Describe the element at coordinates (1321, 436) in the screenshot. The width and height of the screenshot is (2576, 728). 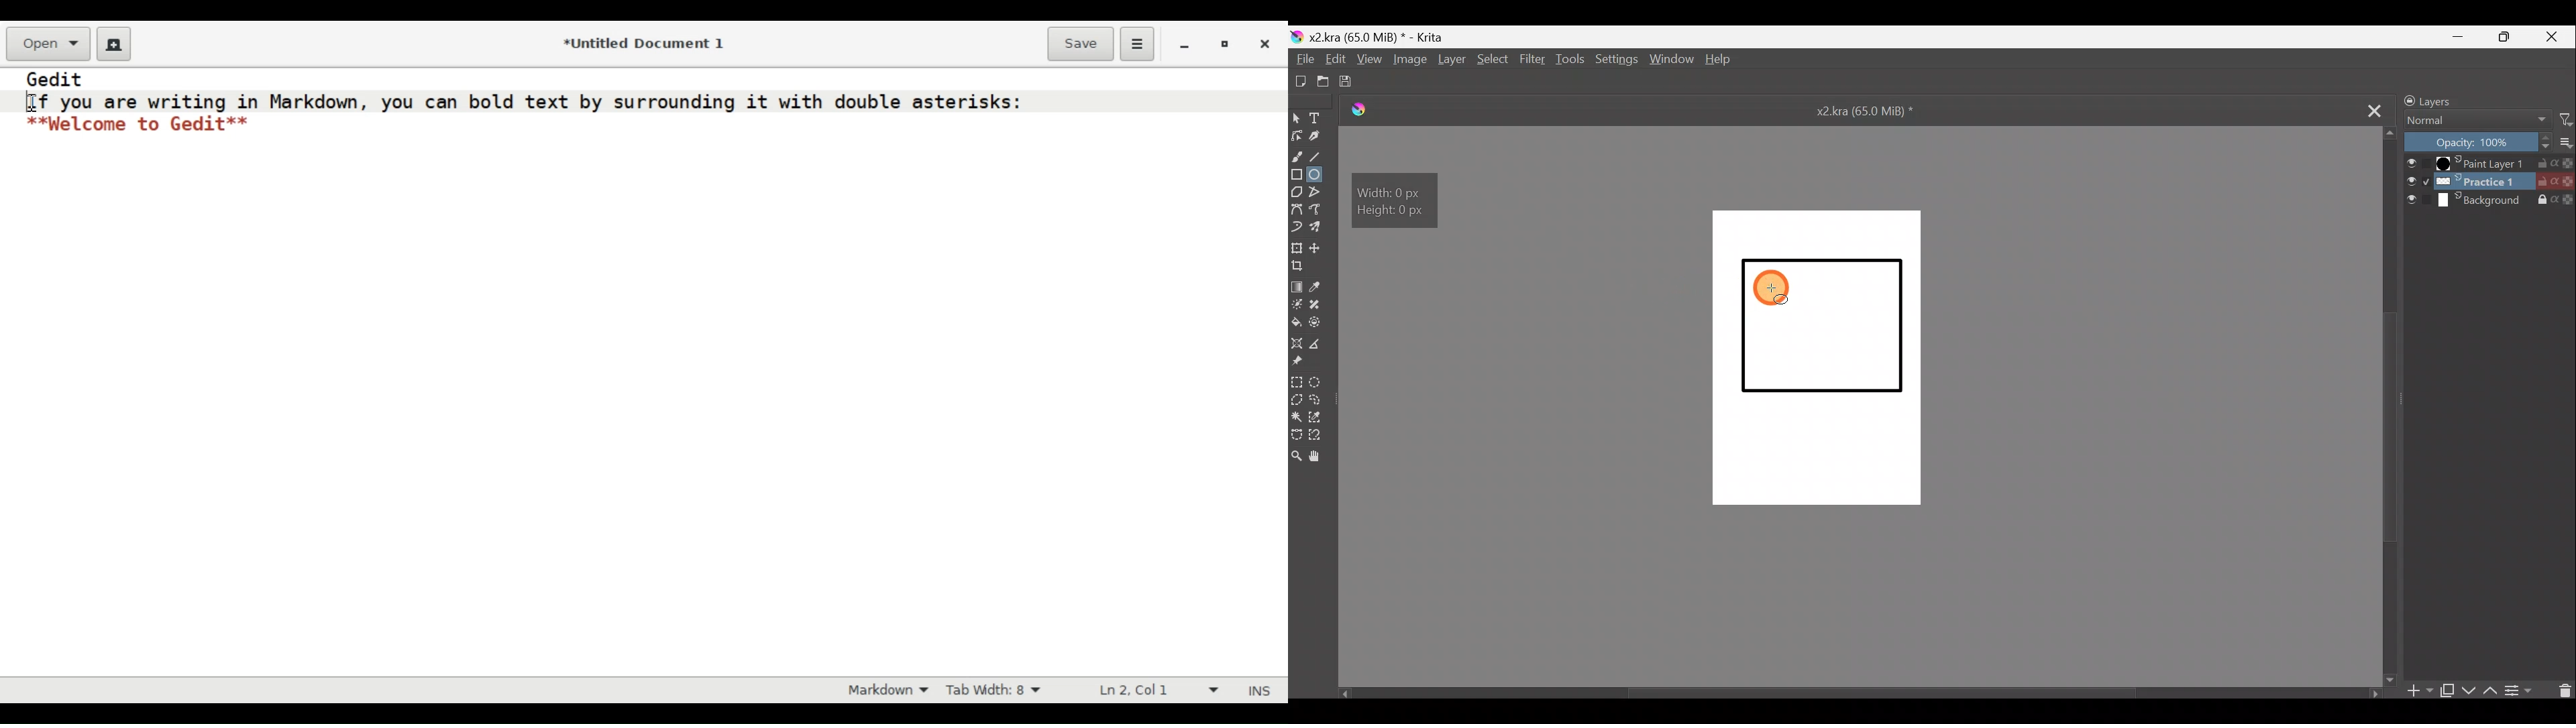
I see `Magnetic curve selection tool` at that location.